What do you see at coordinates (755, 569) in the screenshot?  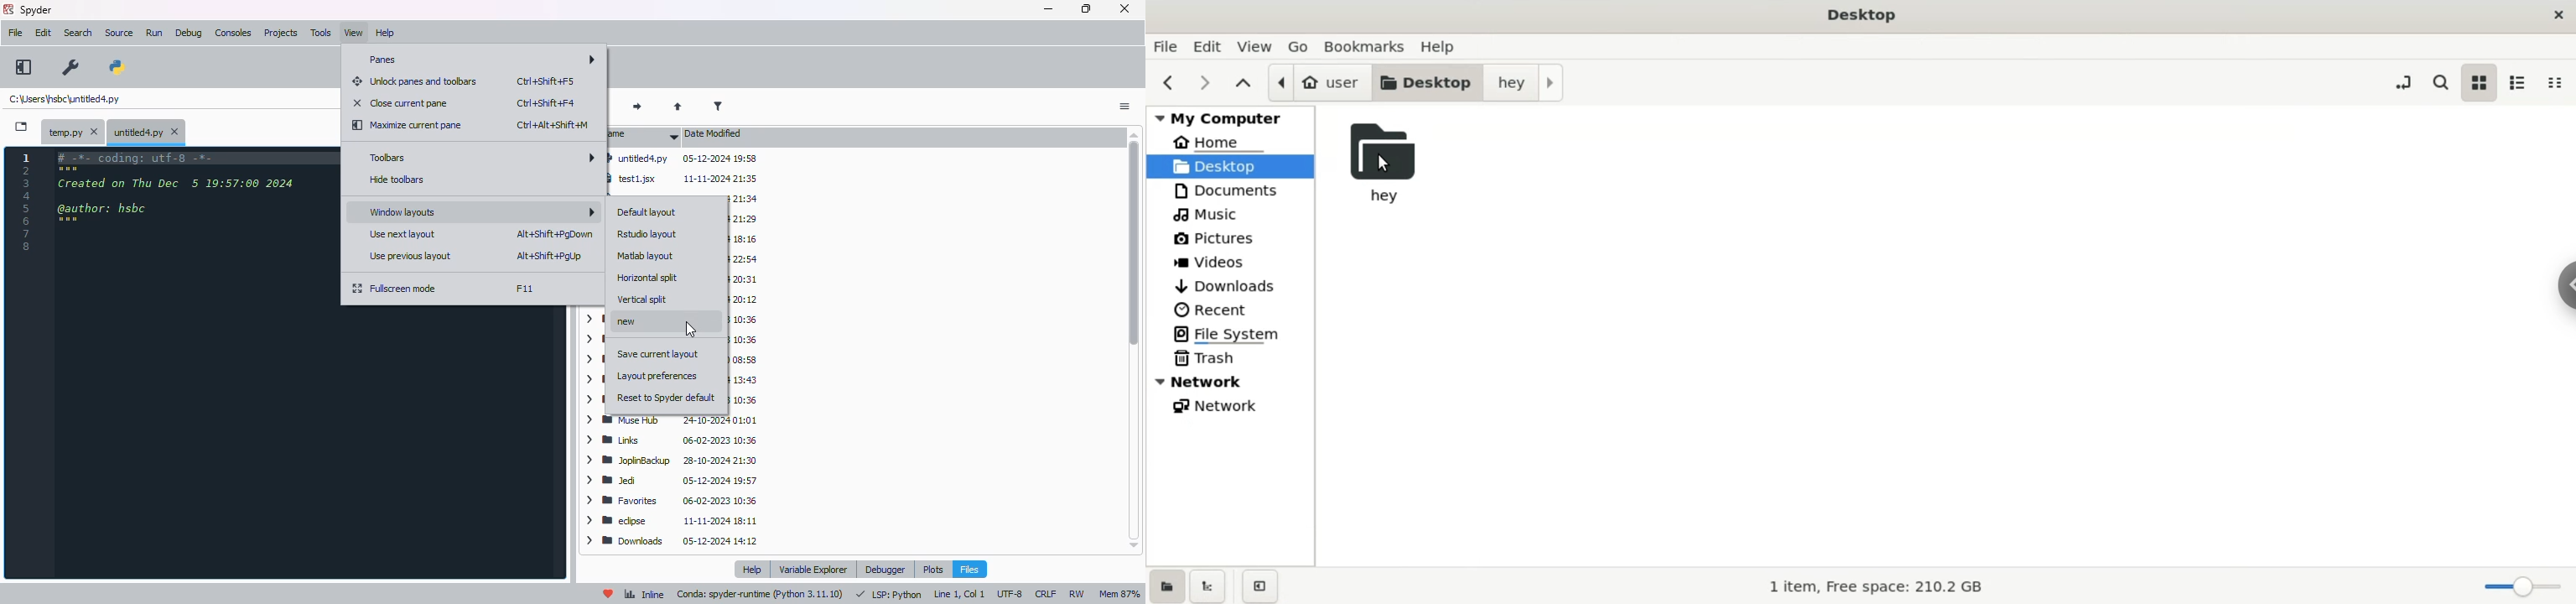 I see `help` at bounding box center [755, 569].